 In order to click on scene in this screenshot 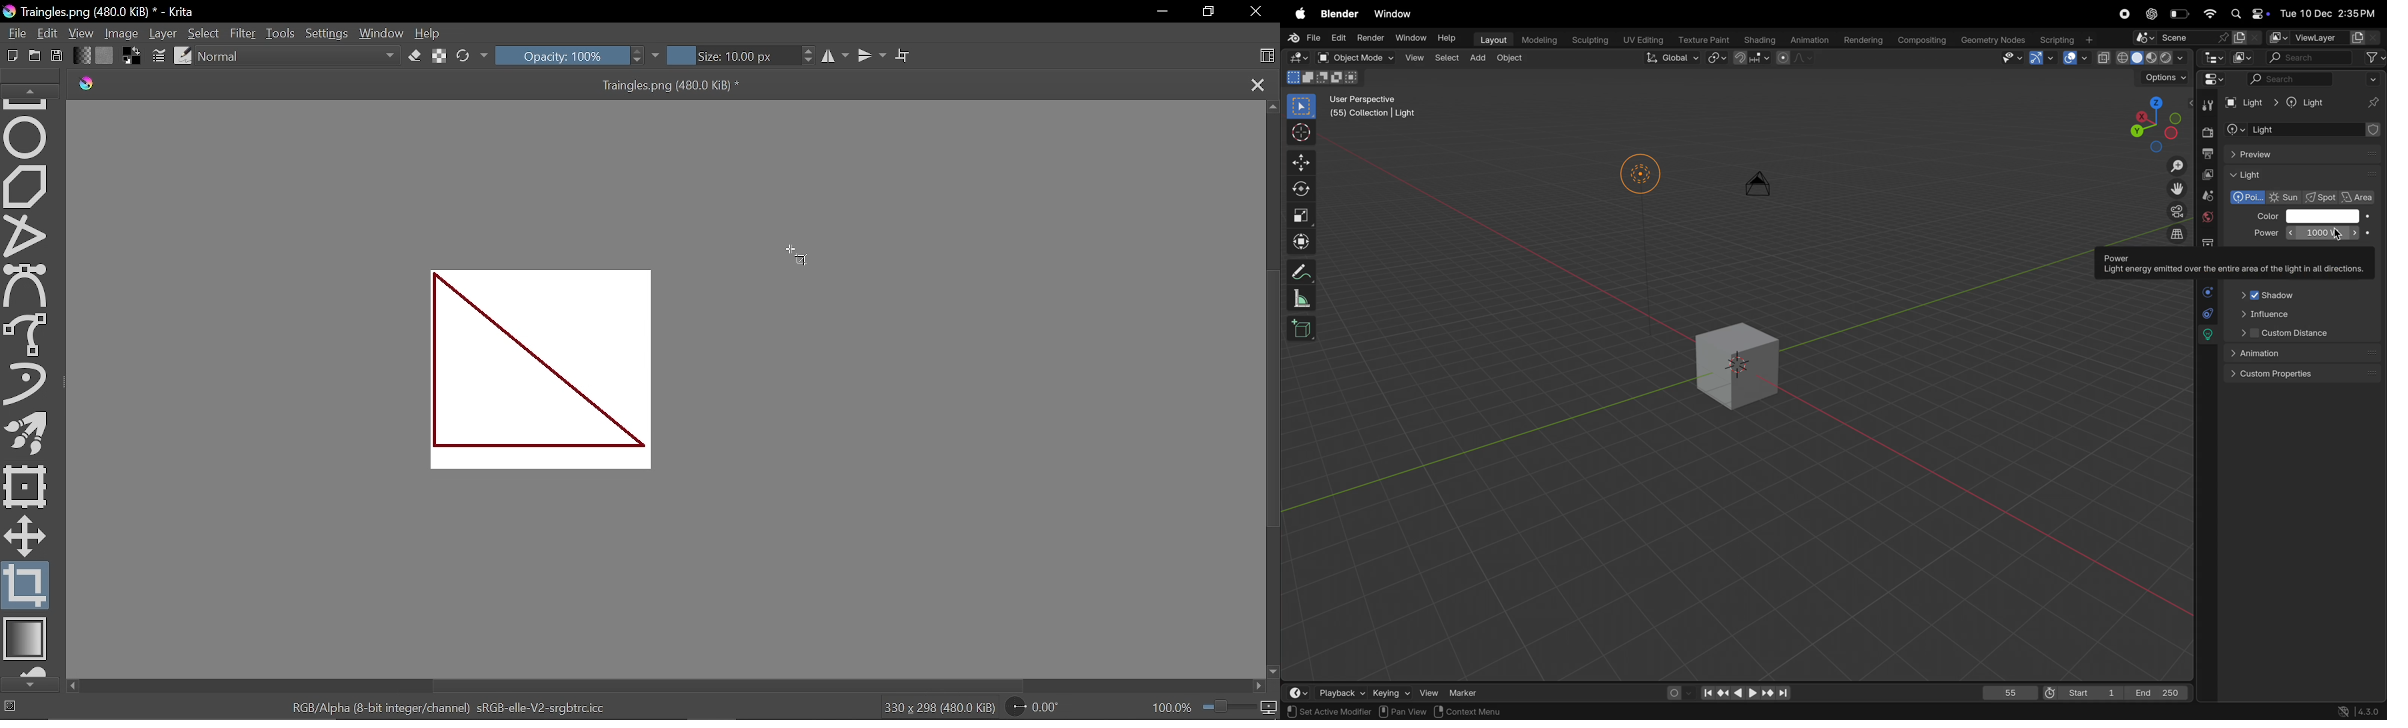, I will do `click(2196, 38)`.